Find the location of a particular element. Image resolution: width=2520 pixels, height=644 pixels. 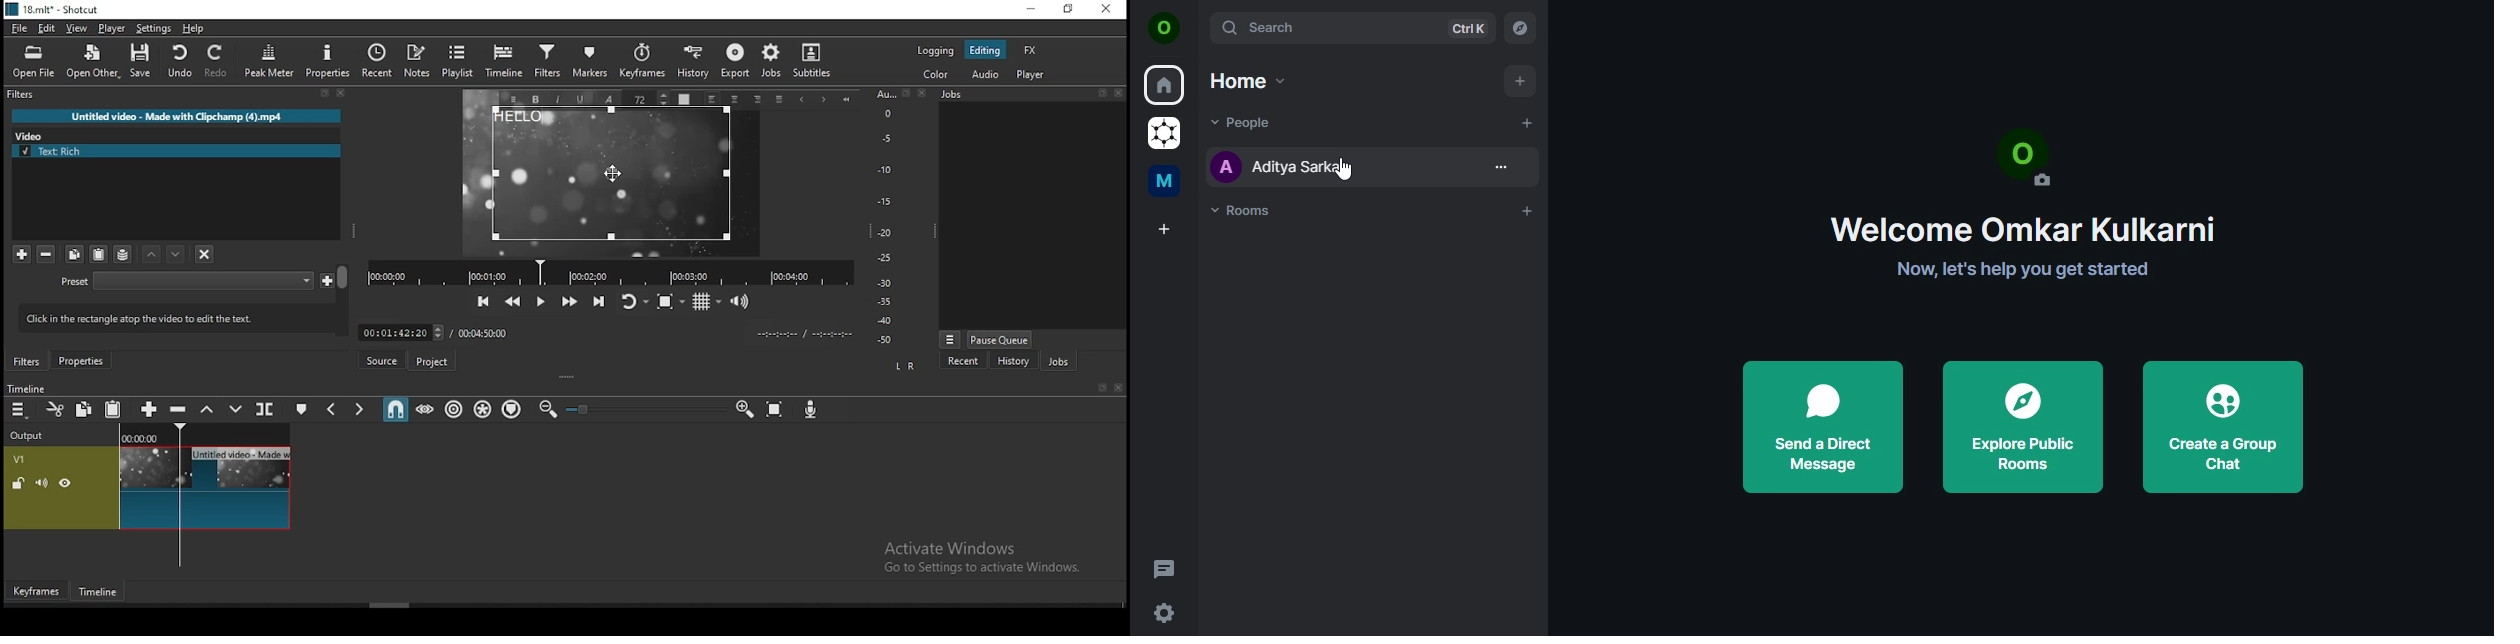

send a direct message is located at coordinates (1822, 423).